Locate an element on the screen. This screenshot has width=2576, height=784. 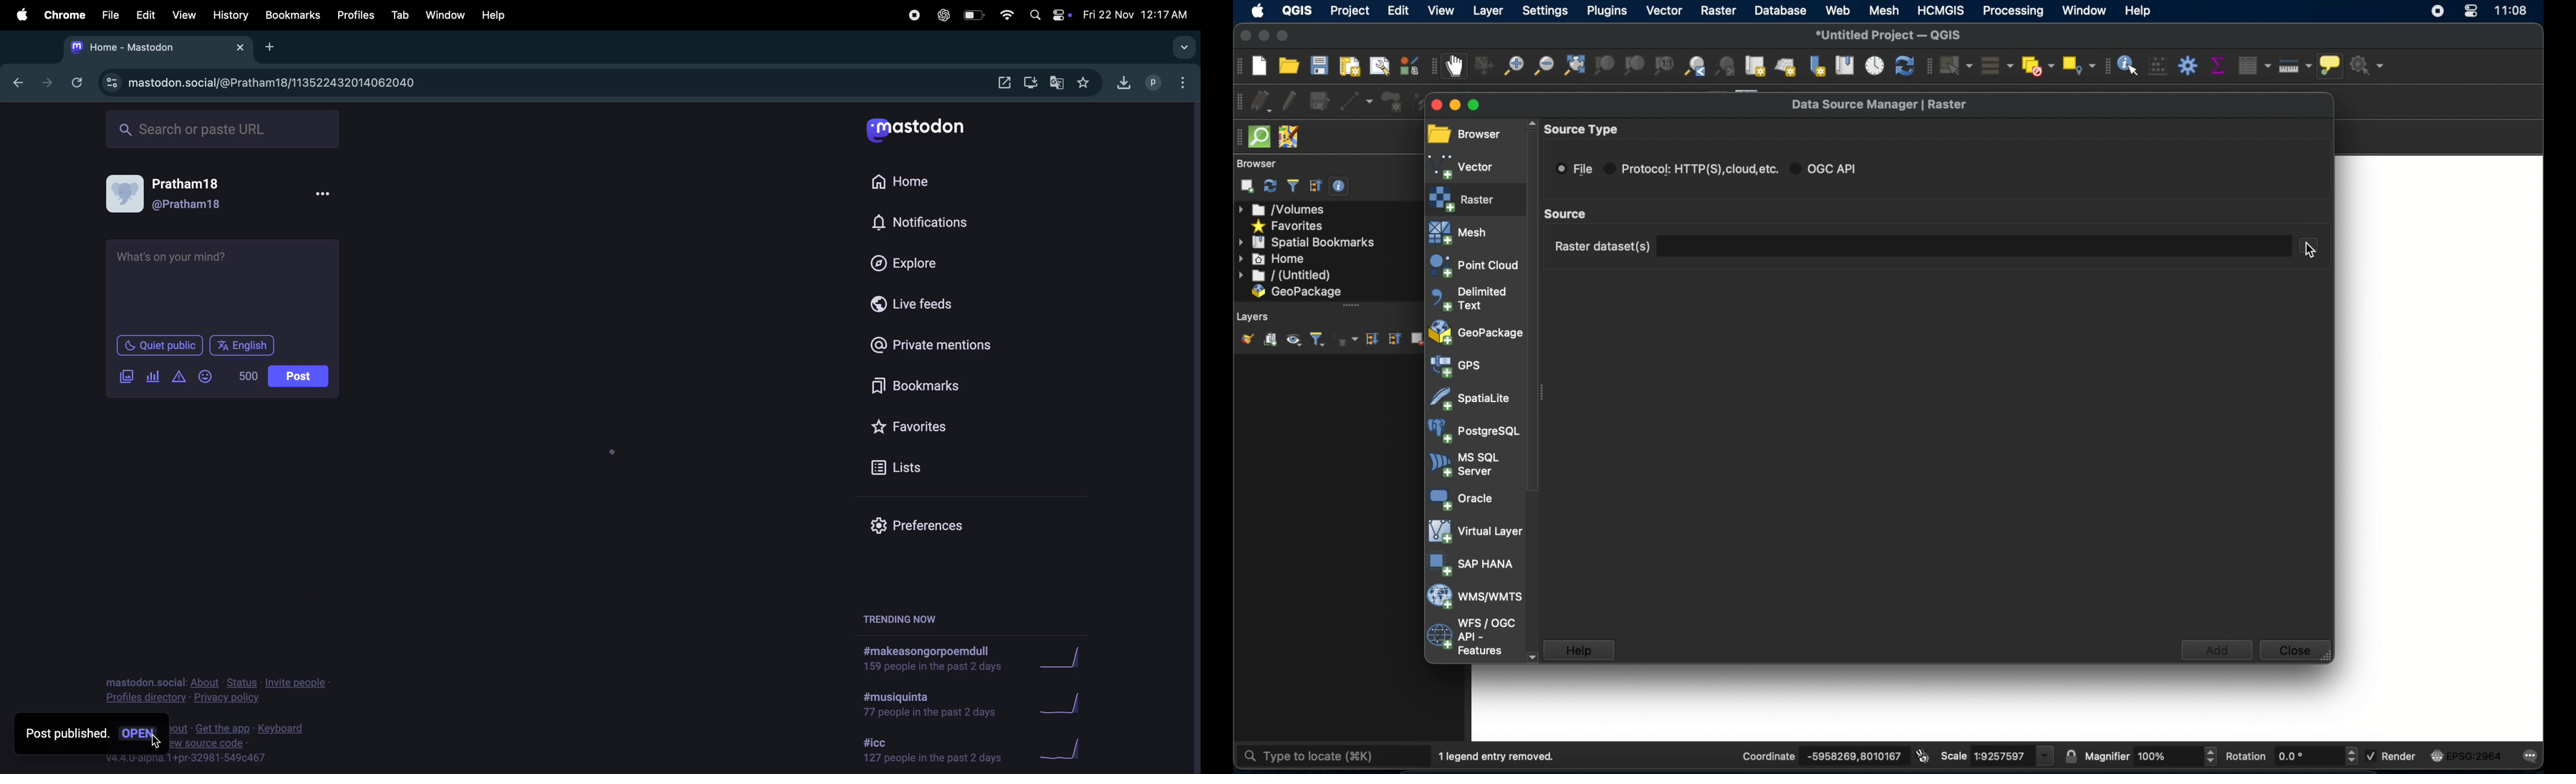
downloads is located at coordinates (1120, 85).